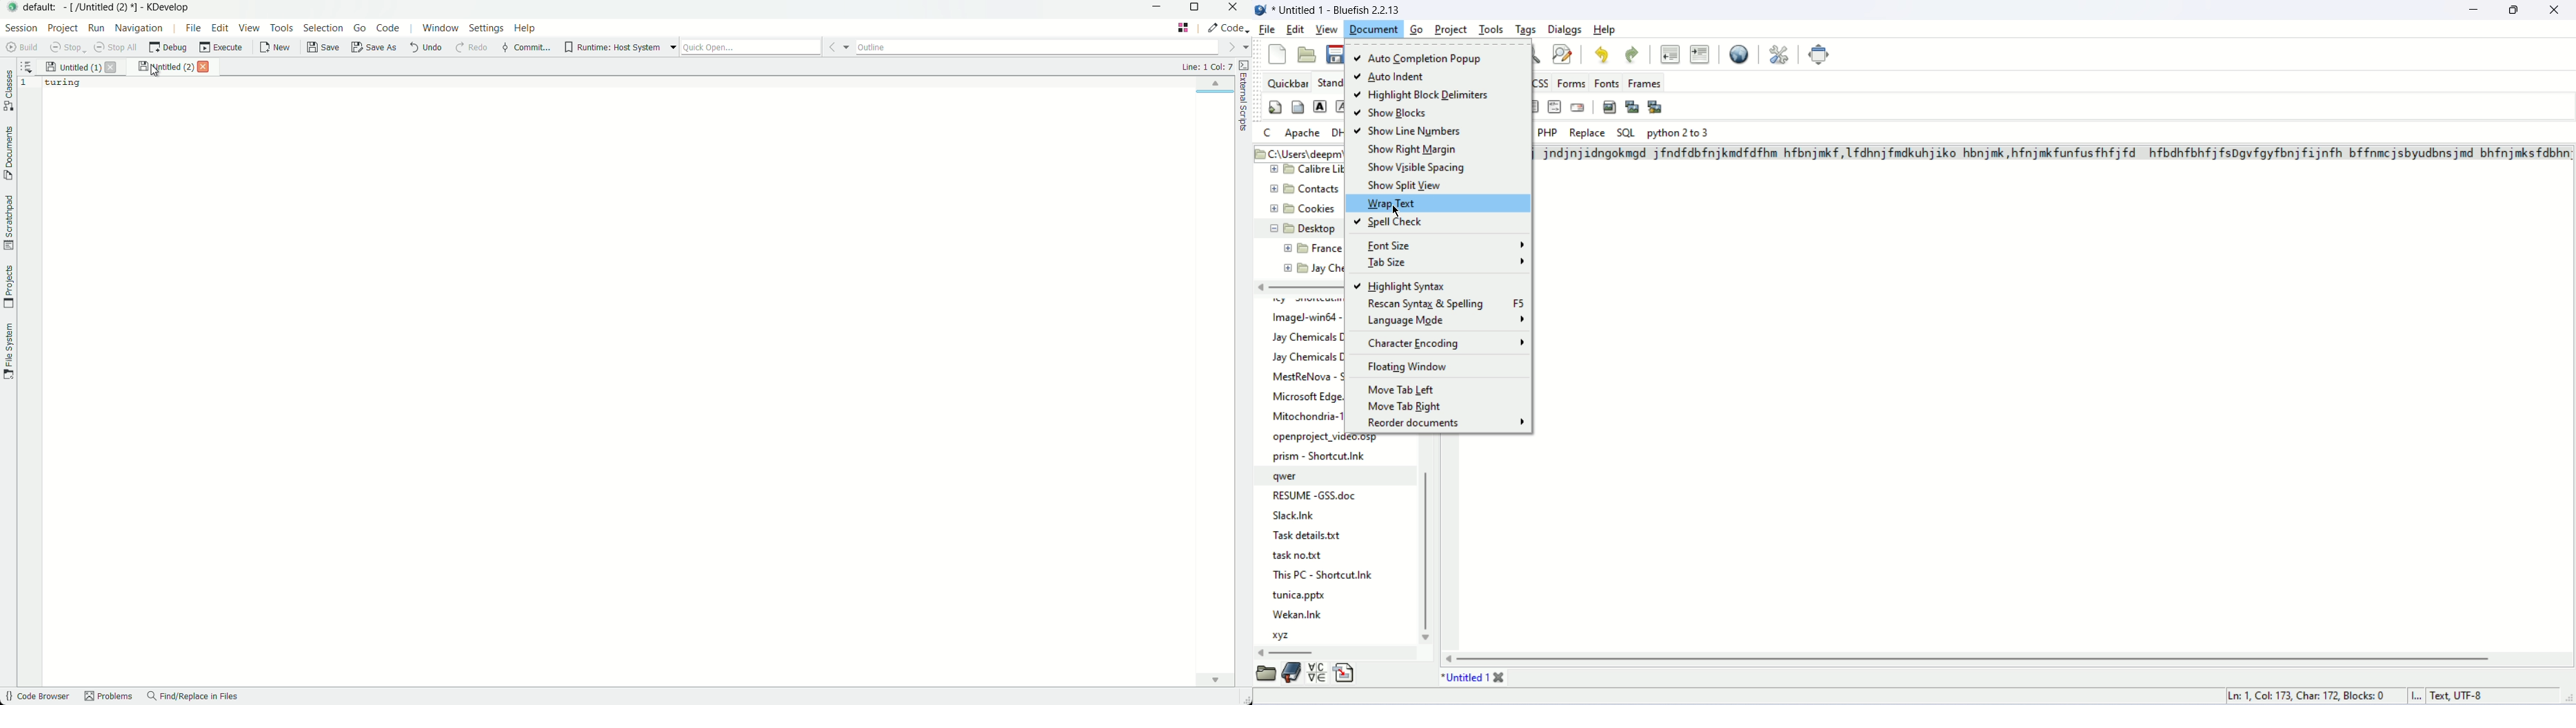  Describe the element at coordinates (1577, 107) in the screenshot. I see `email` at that location.